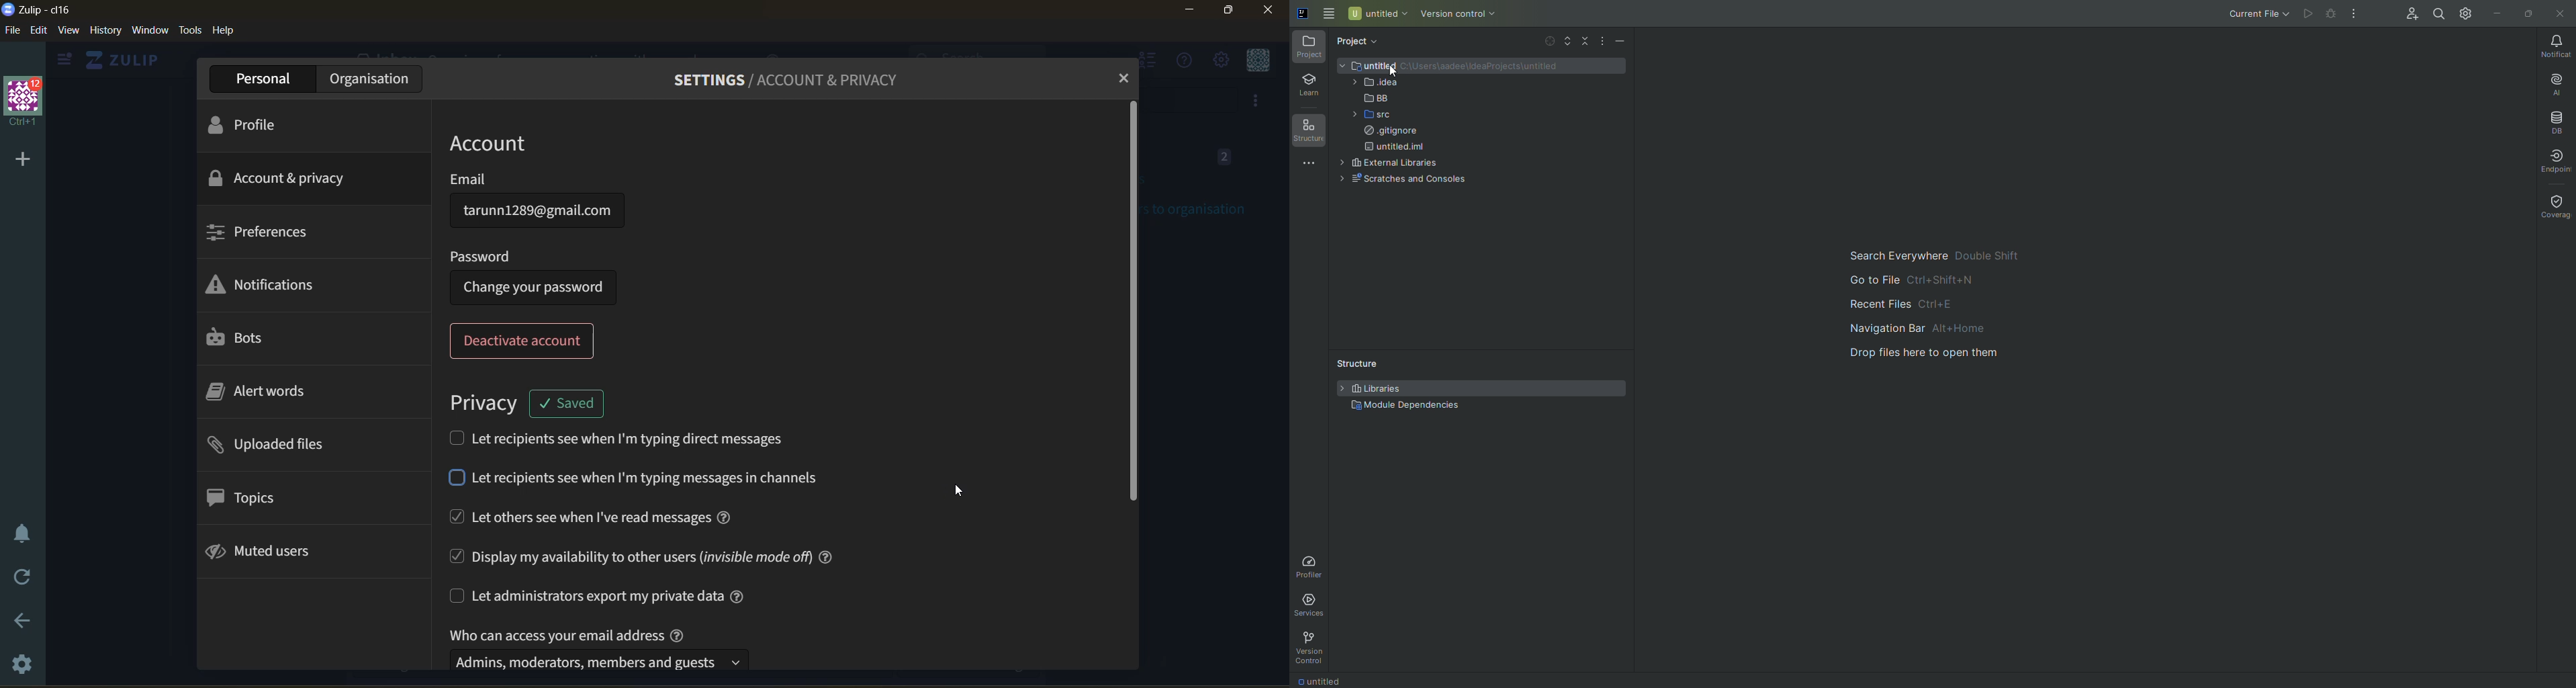 The width and height of the screenshot is (2576, 700). What do you see at coordinates (105, 32) in the screenshot?
I see `history` at bounding box center [105, 32].